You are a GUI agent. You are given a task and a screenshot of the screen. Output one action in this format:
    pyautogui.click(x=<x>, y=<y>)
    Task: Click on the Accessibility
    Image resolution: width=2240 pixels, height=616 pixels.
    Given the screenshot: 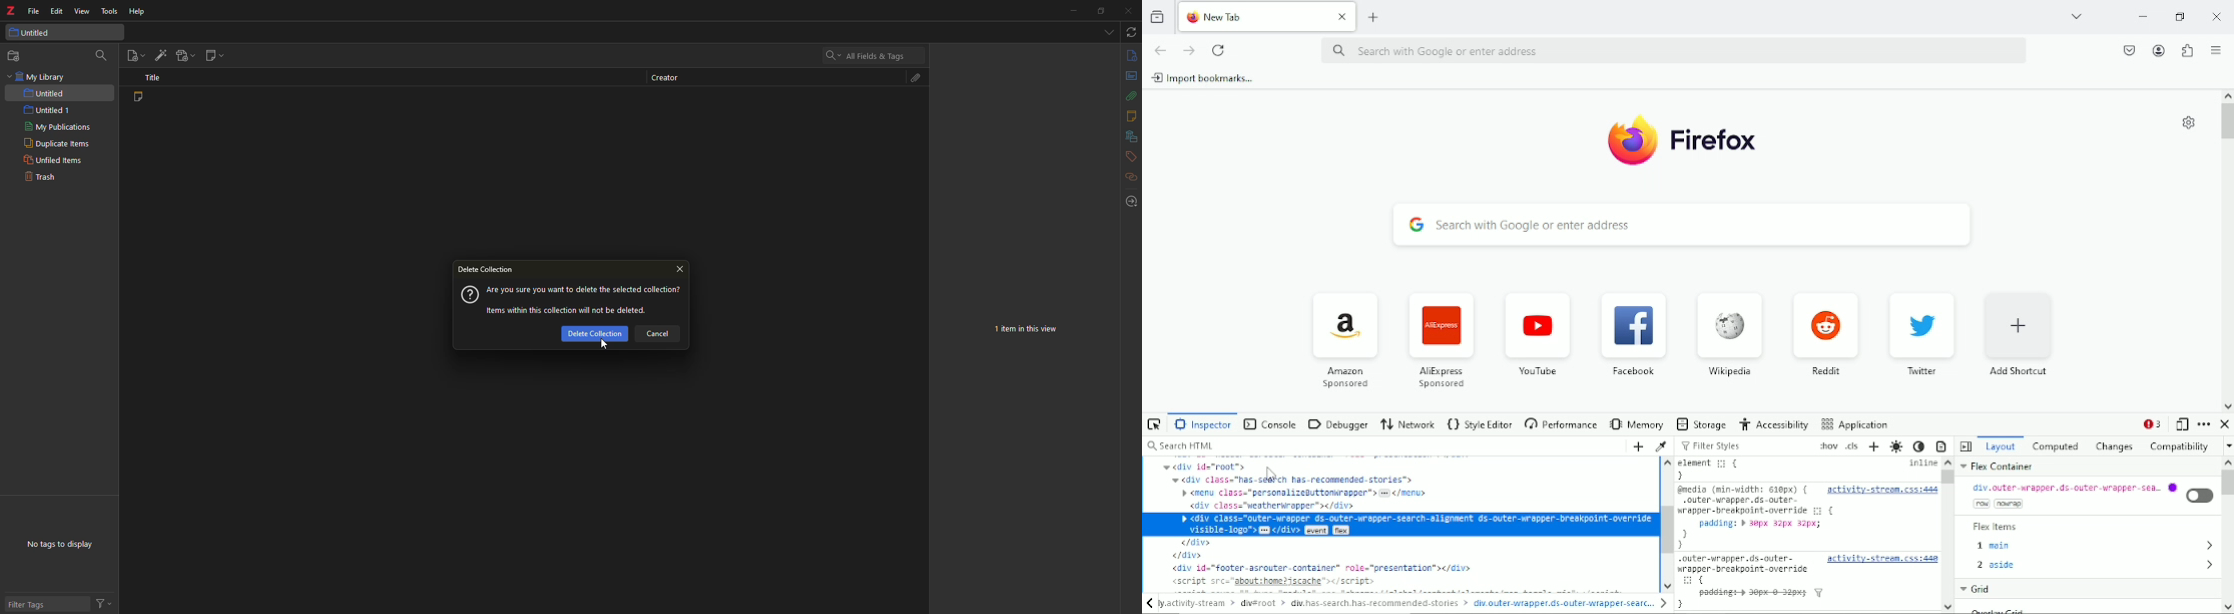 What is the action you would take?
    pyautogui.click(x=1775, y=424)
    